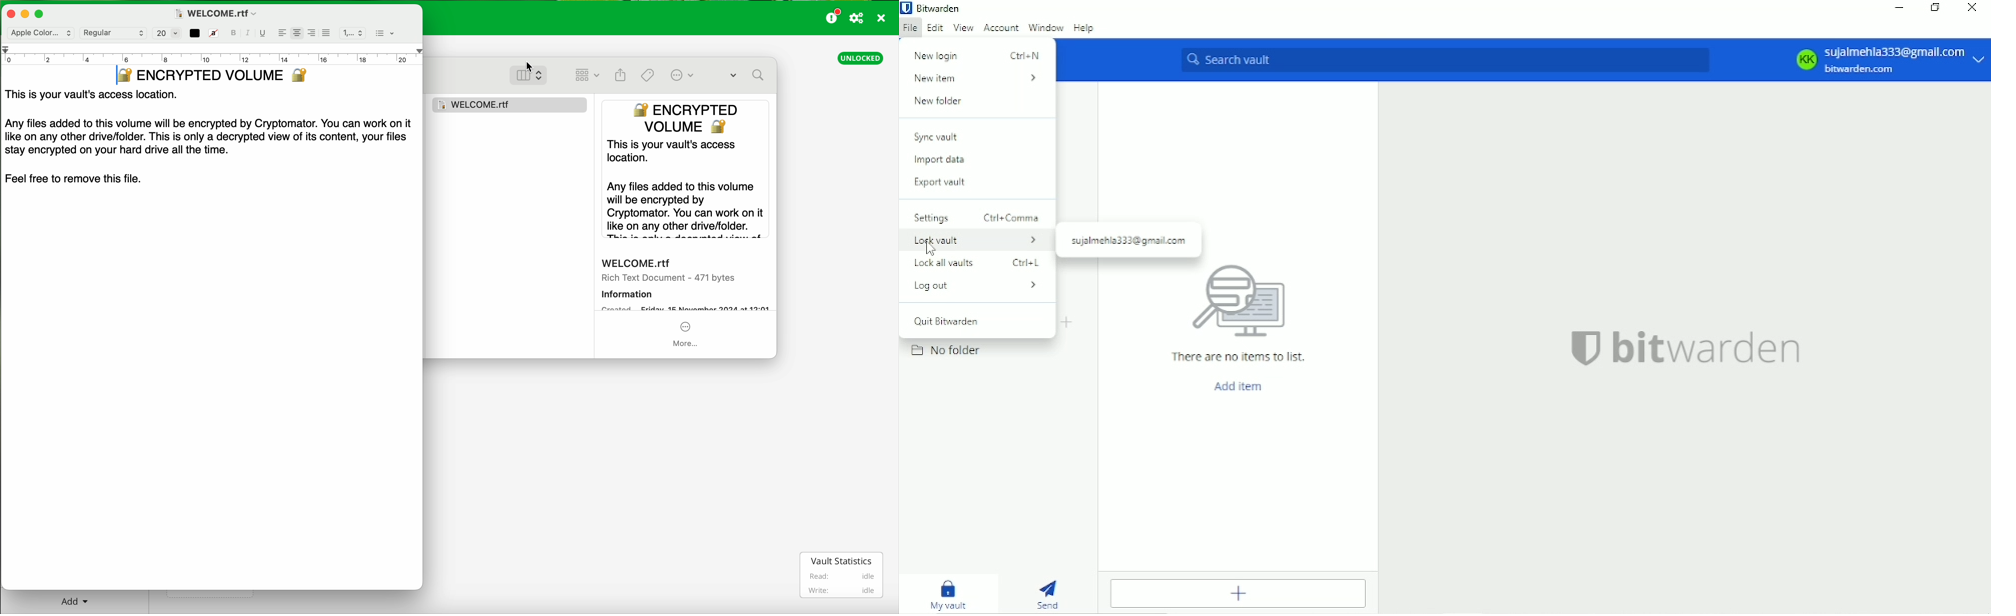 The width and height of the screenshot is (2016, 616). What do you see at coordinates (1236, 312) in the screenshot?
I see `There are no items to list` at bounding box center [1236, 312].